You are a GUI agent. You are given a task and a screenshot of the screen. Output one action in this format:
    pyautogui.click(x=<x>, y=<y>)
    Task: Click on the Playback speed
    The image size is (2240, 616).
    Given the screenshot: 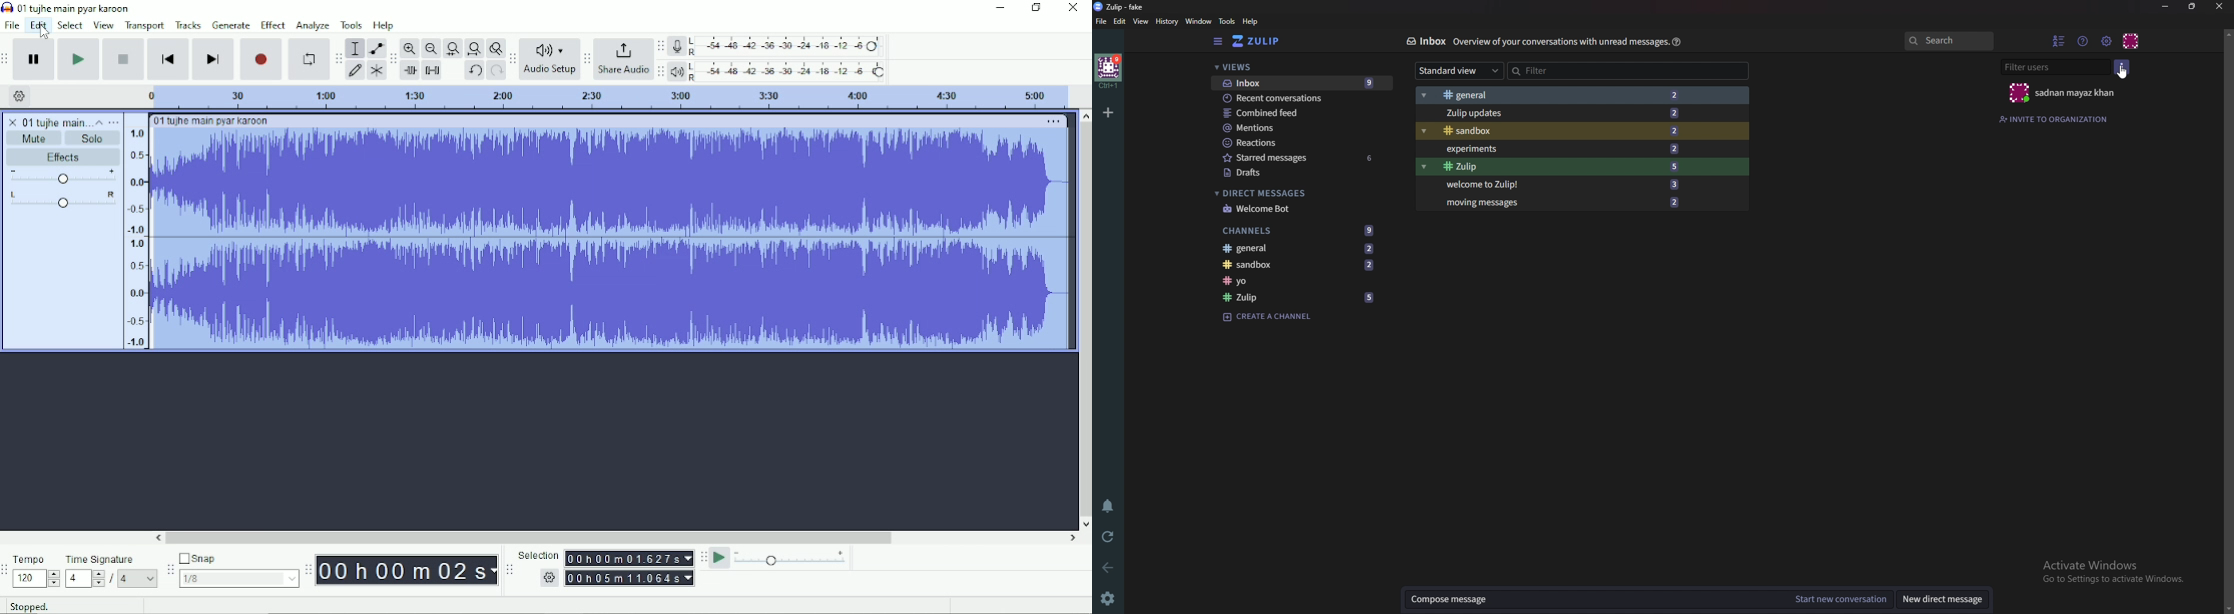 What is the action you would take?
    pyautogui.click(x=792, y=558)
    